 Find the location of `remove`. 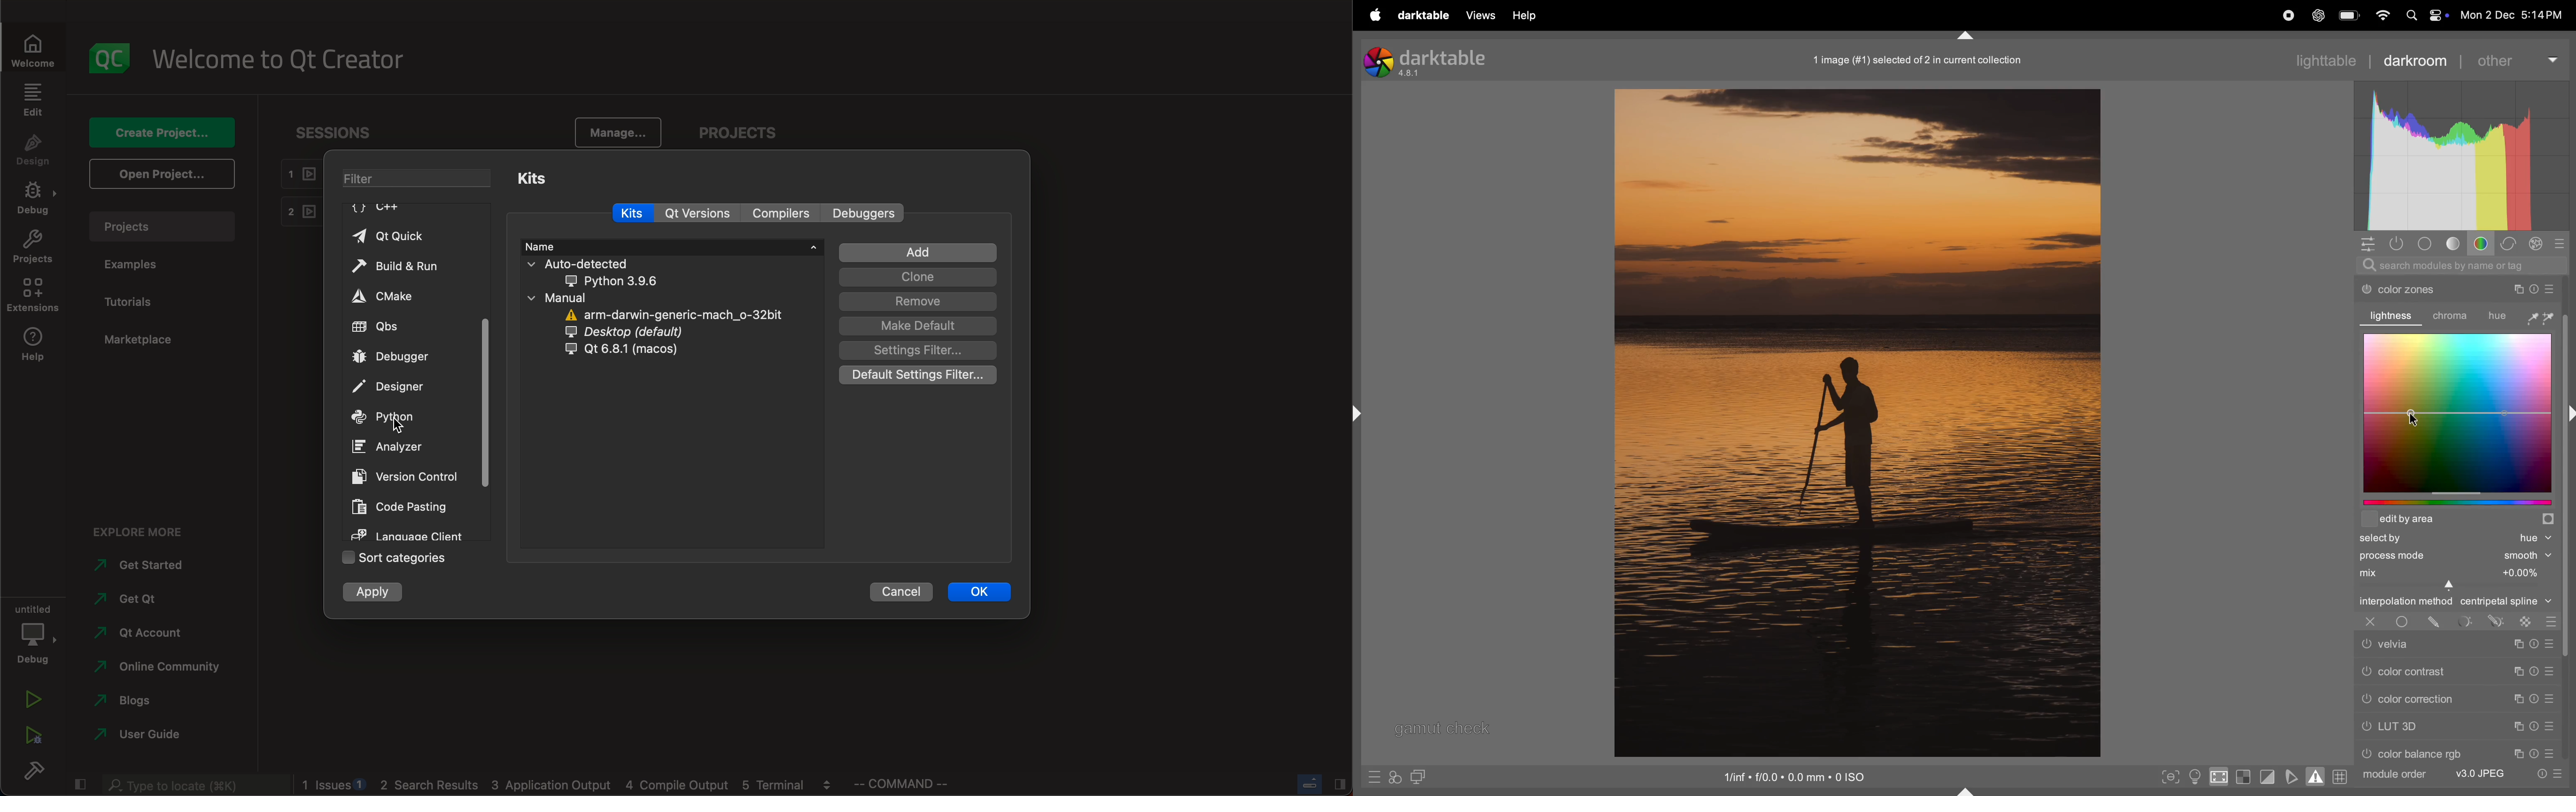

remove is located at coordinates (919, 303).